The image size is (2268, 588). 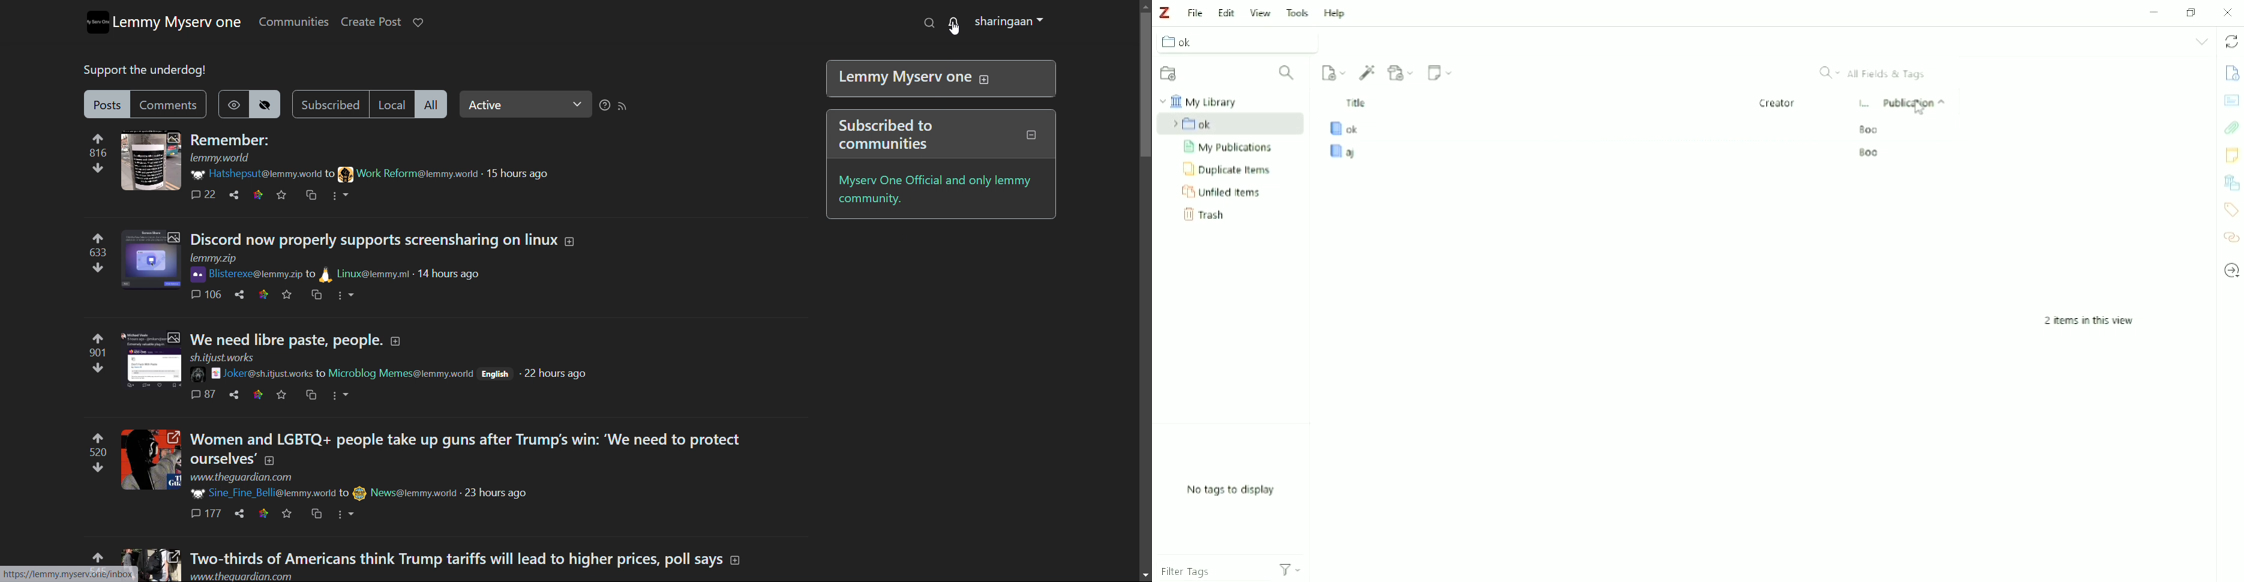 I want to click on (Active)select relevance, so click(x=526, y=105).